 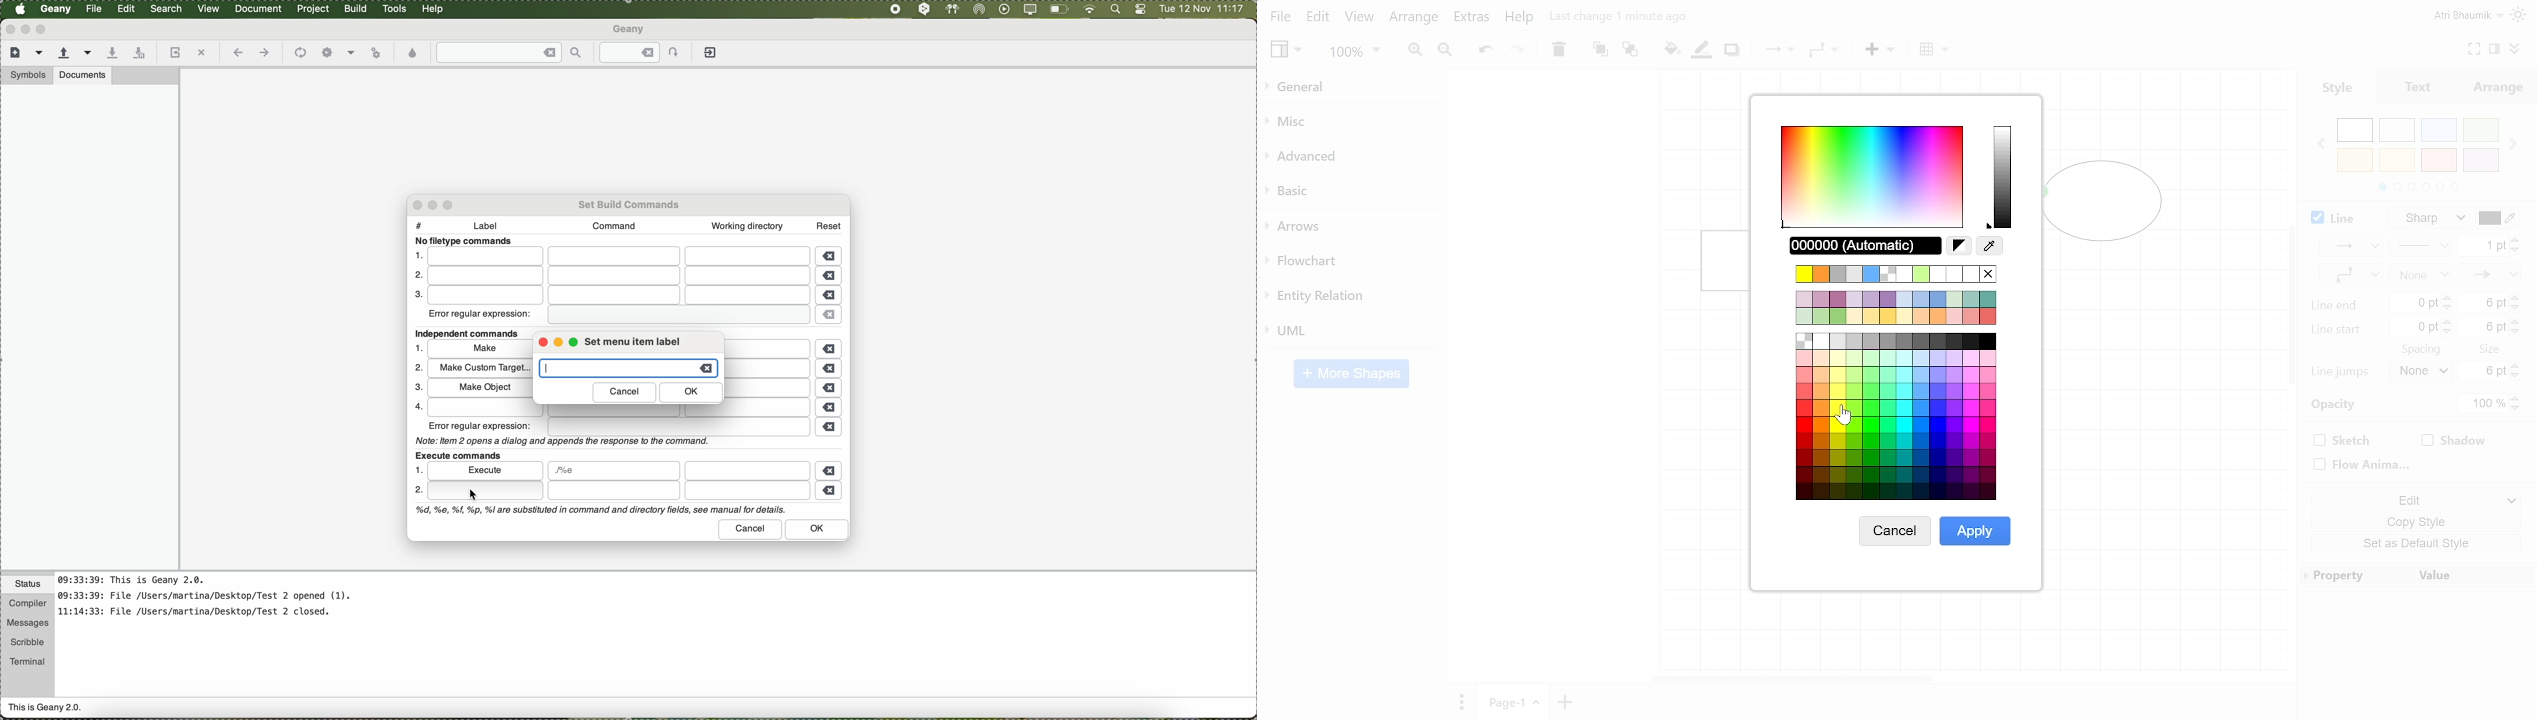 I want to click on 4, so click(x=416, y=406).